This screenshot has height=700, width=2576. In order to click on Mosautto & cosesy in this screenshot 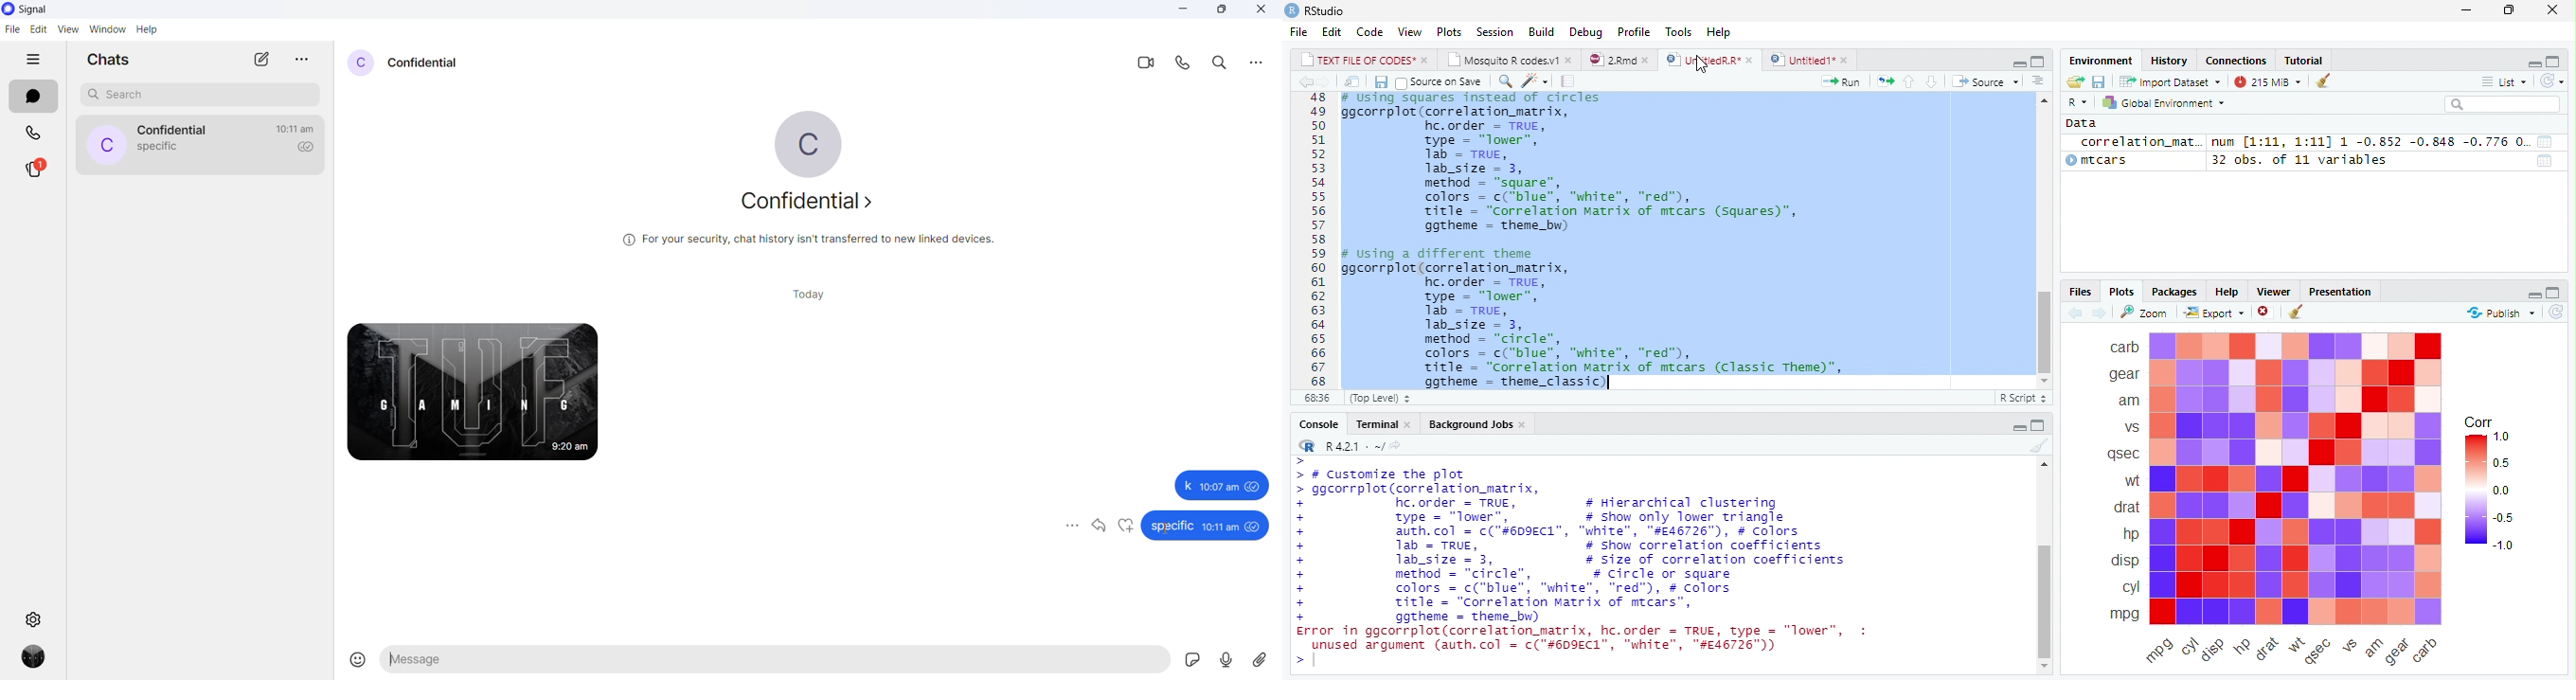, I will do `click(1513, 61)`.